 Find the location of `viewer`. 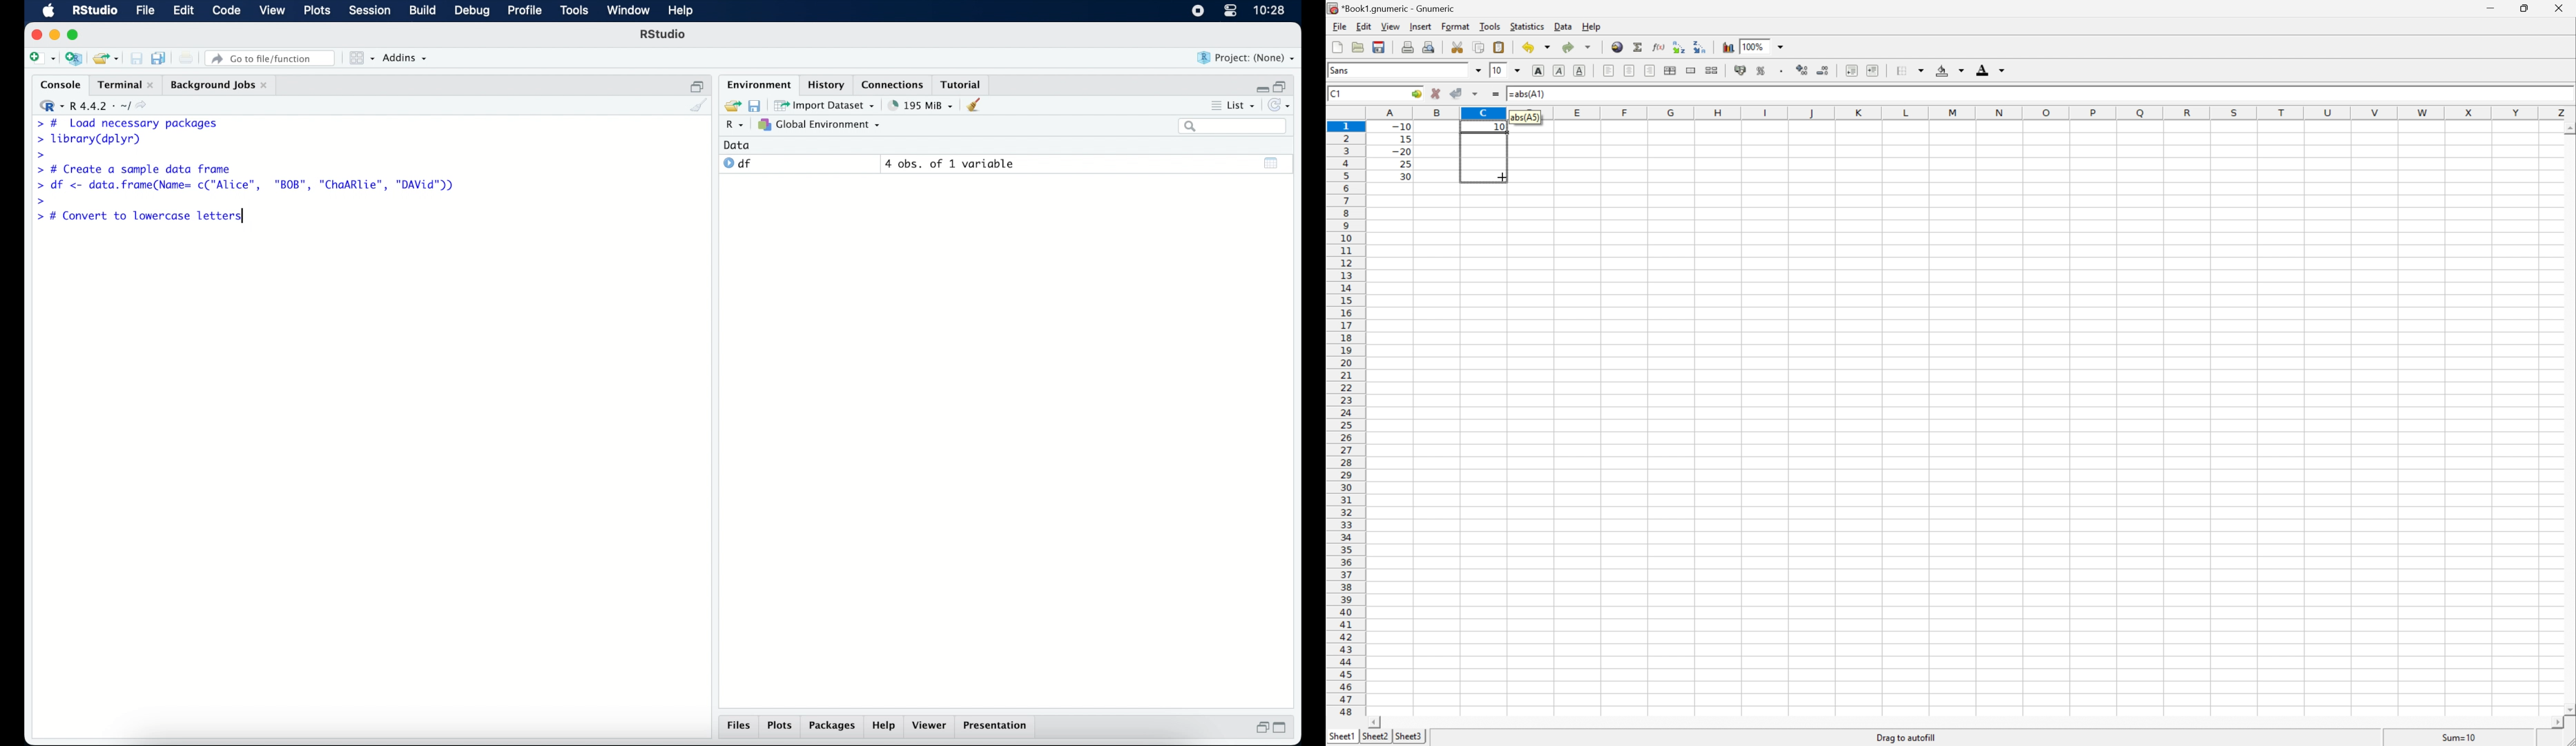

viewer is located at coordinates (932, 727).